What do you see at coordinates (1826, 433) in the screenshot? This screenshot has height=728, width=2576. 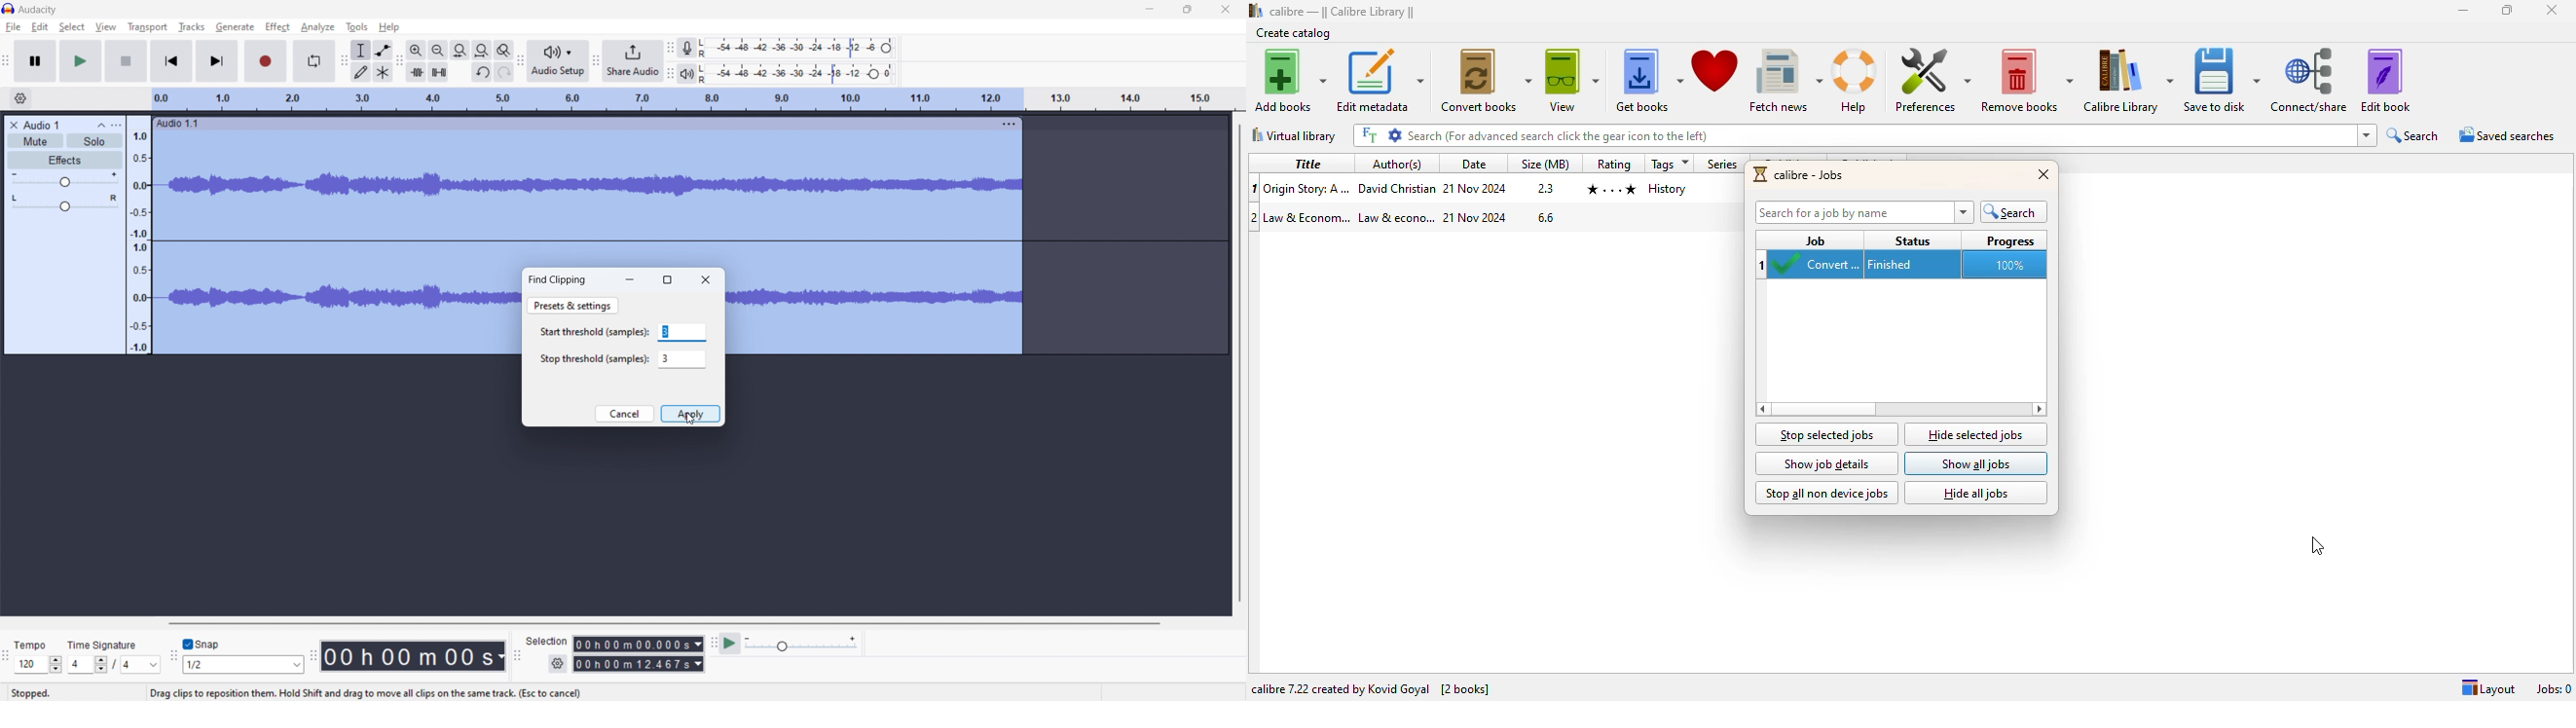 I see `stop selected jobs` at bounding box center [1826, 433].